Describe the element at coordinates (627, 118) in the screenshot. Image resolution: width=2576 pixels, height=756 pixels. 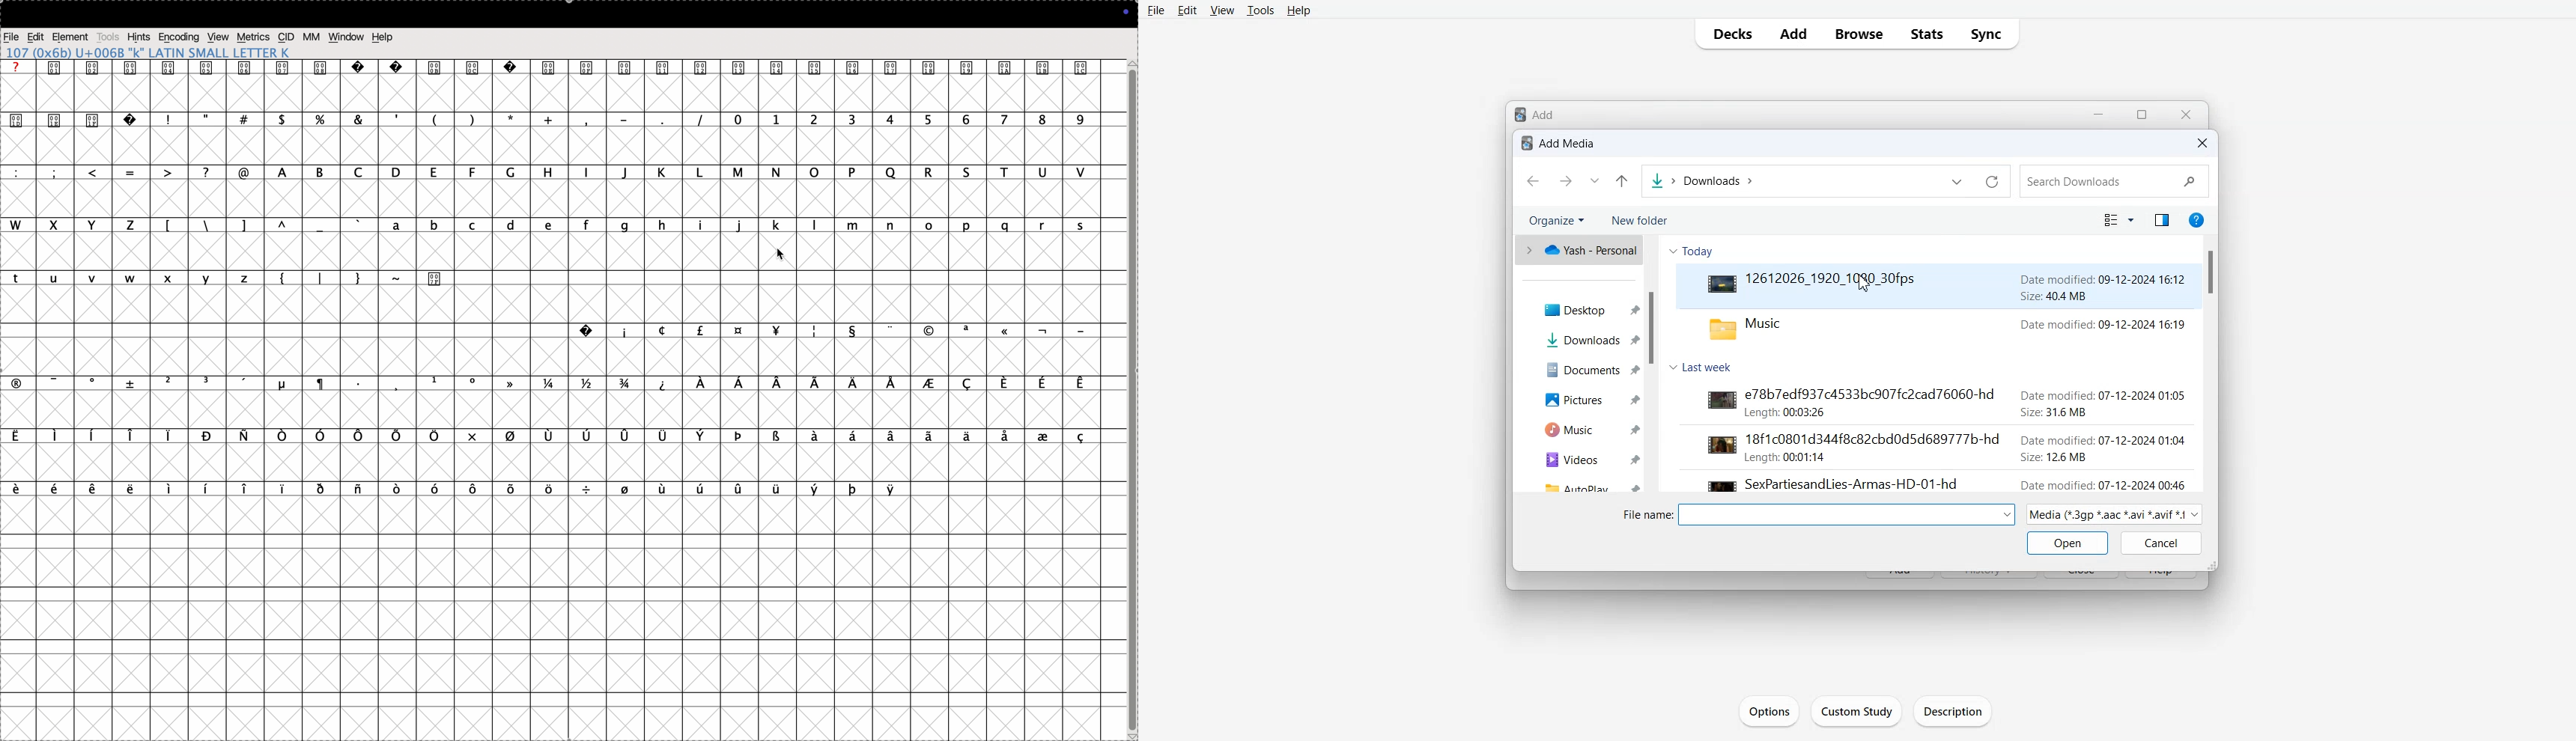
I see `_` at that location.